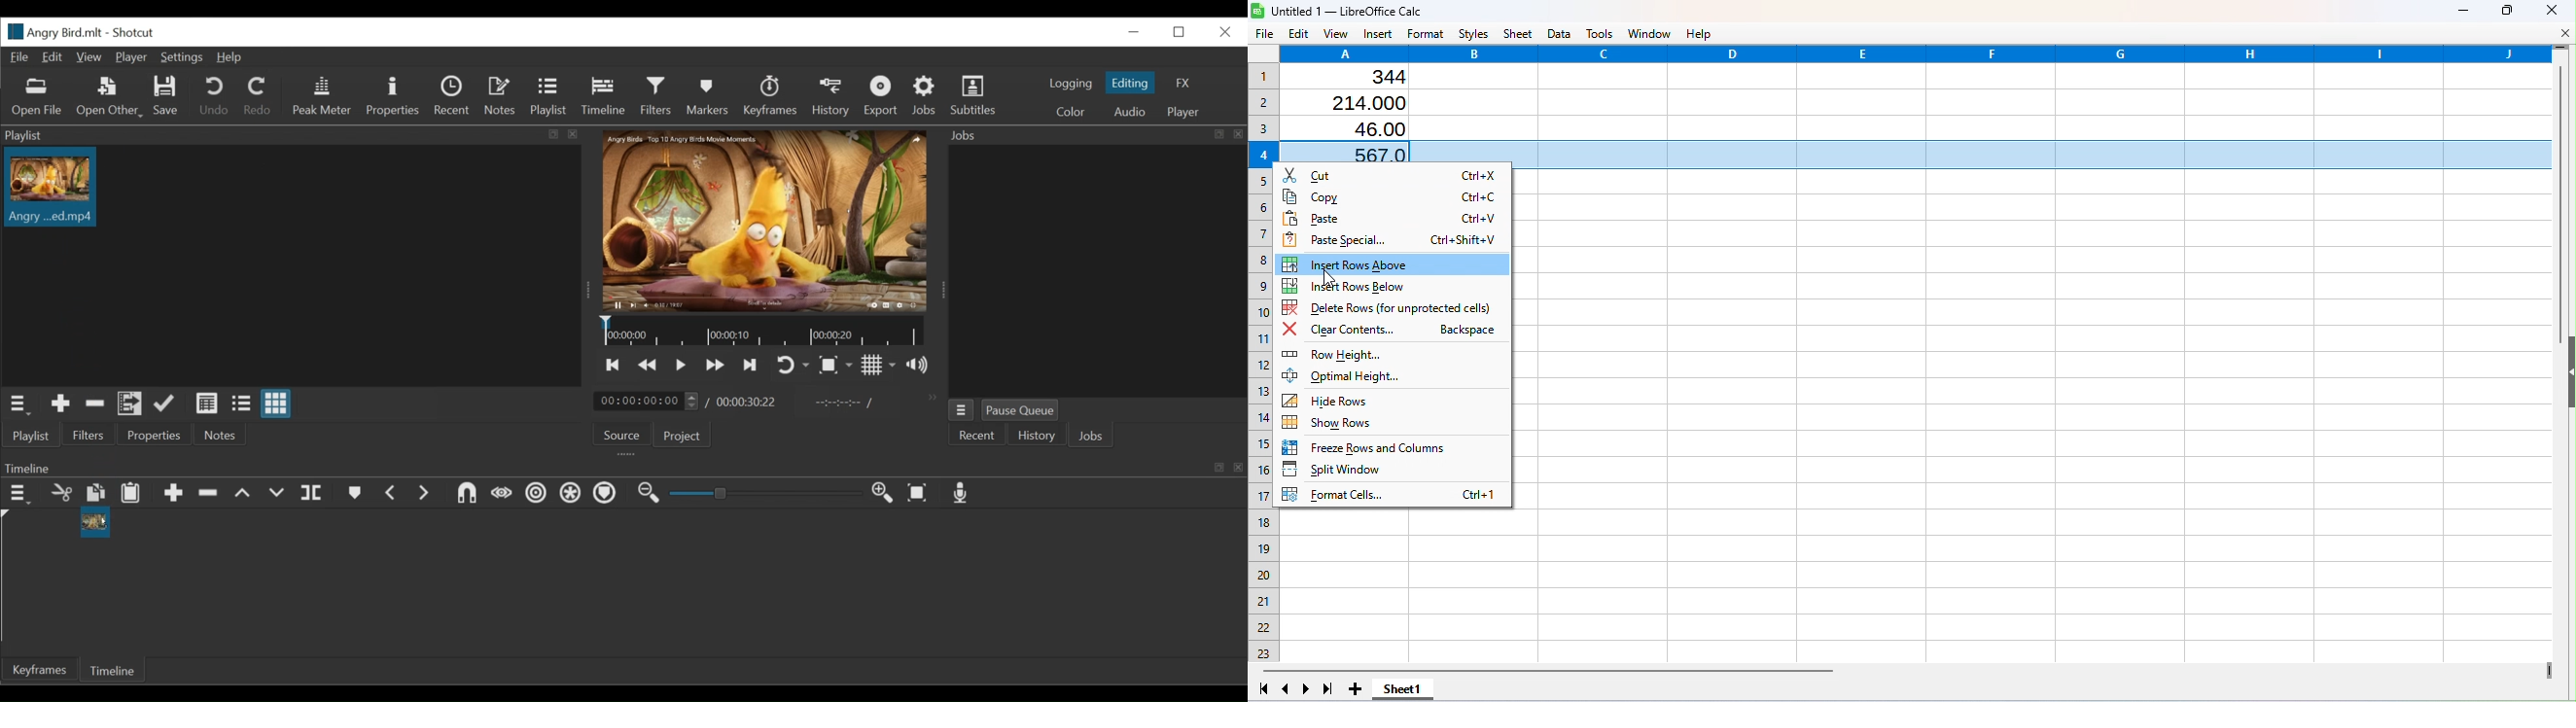  Describe the element at coordinates (1370, 355) in the screenshot. I see `Row height` at that location.